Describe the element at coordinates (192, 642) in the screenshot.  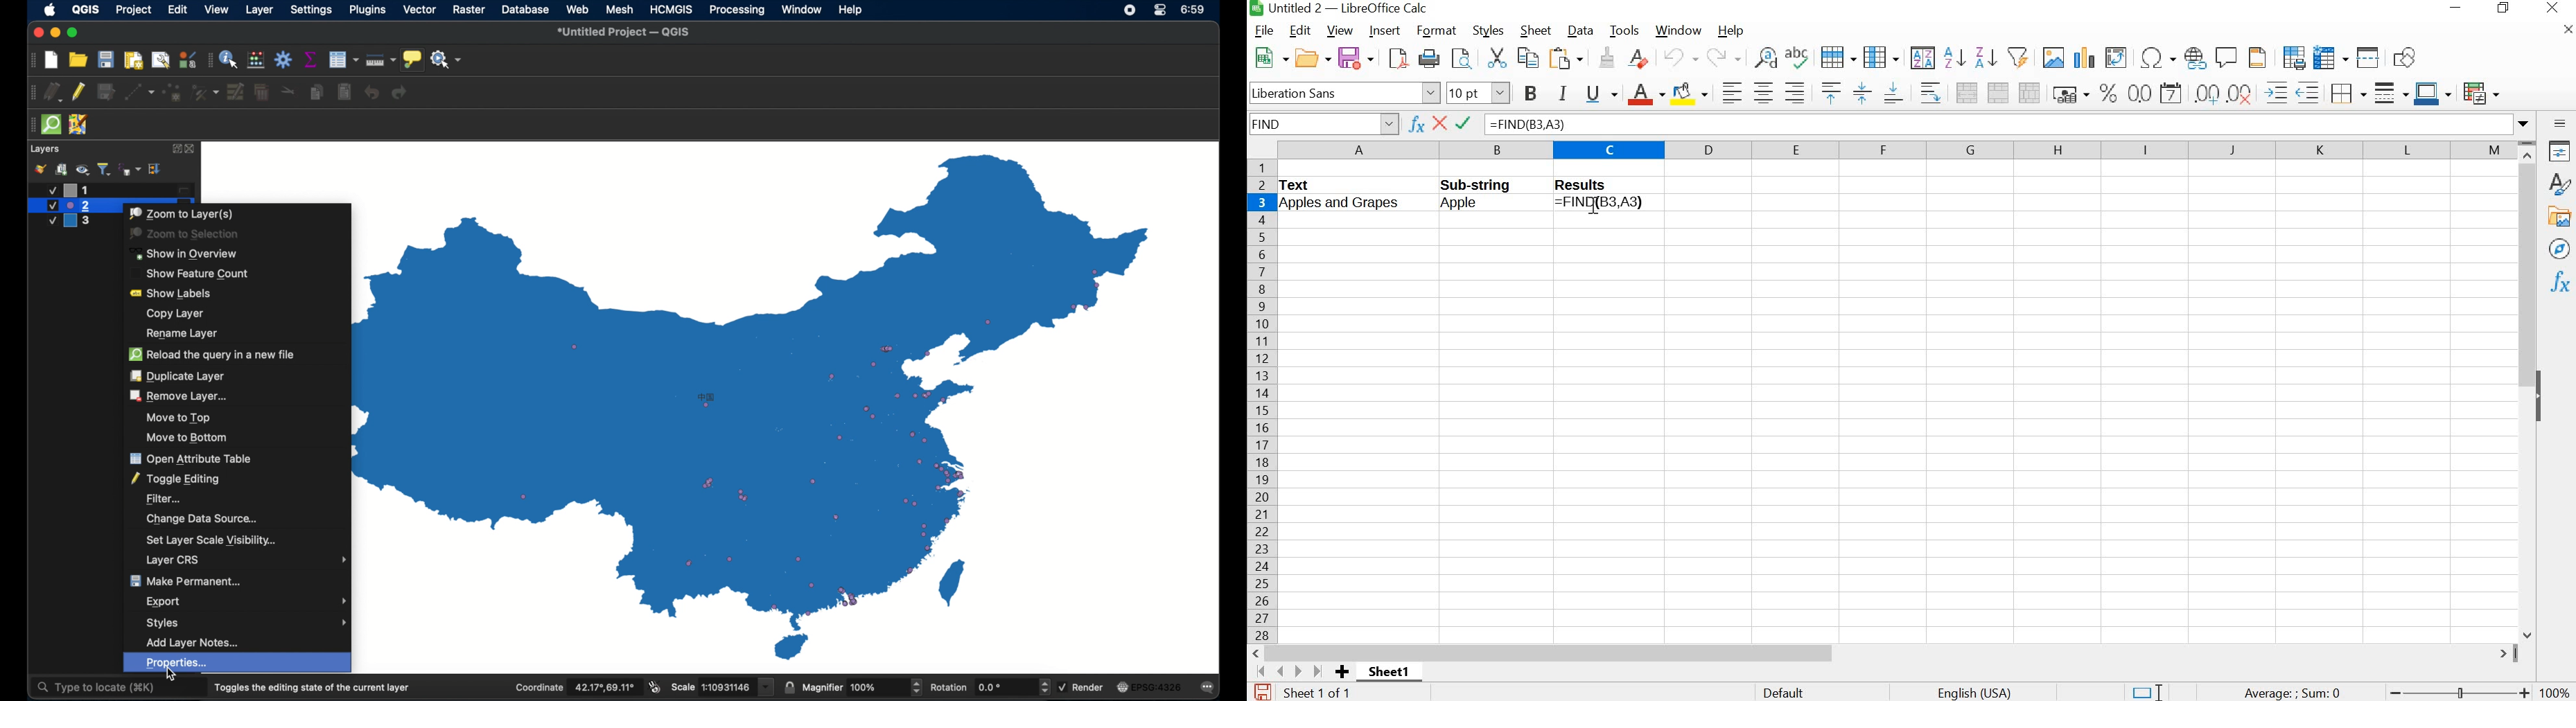
I see `add layer  notes` at that location.